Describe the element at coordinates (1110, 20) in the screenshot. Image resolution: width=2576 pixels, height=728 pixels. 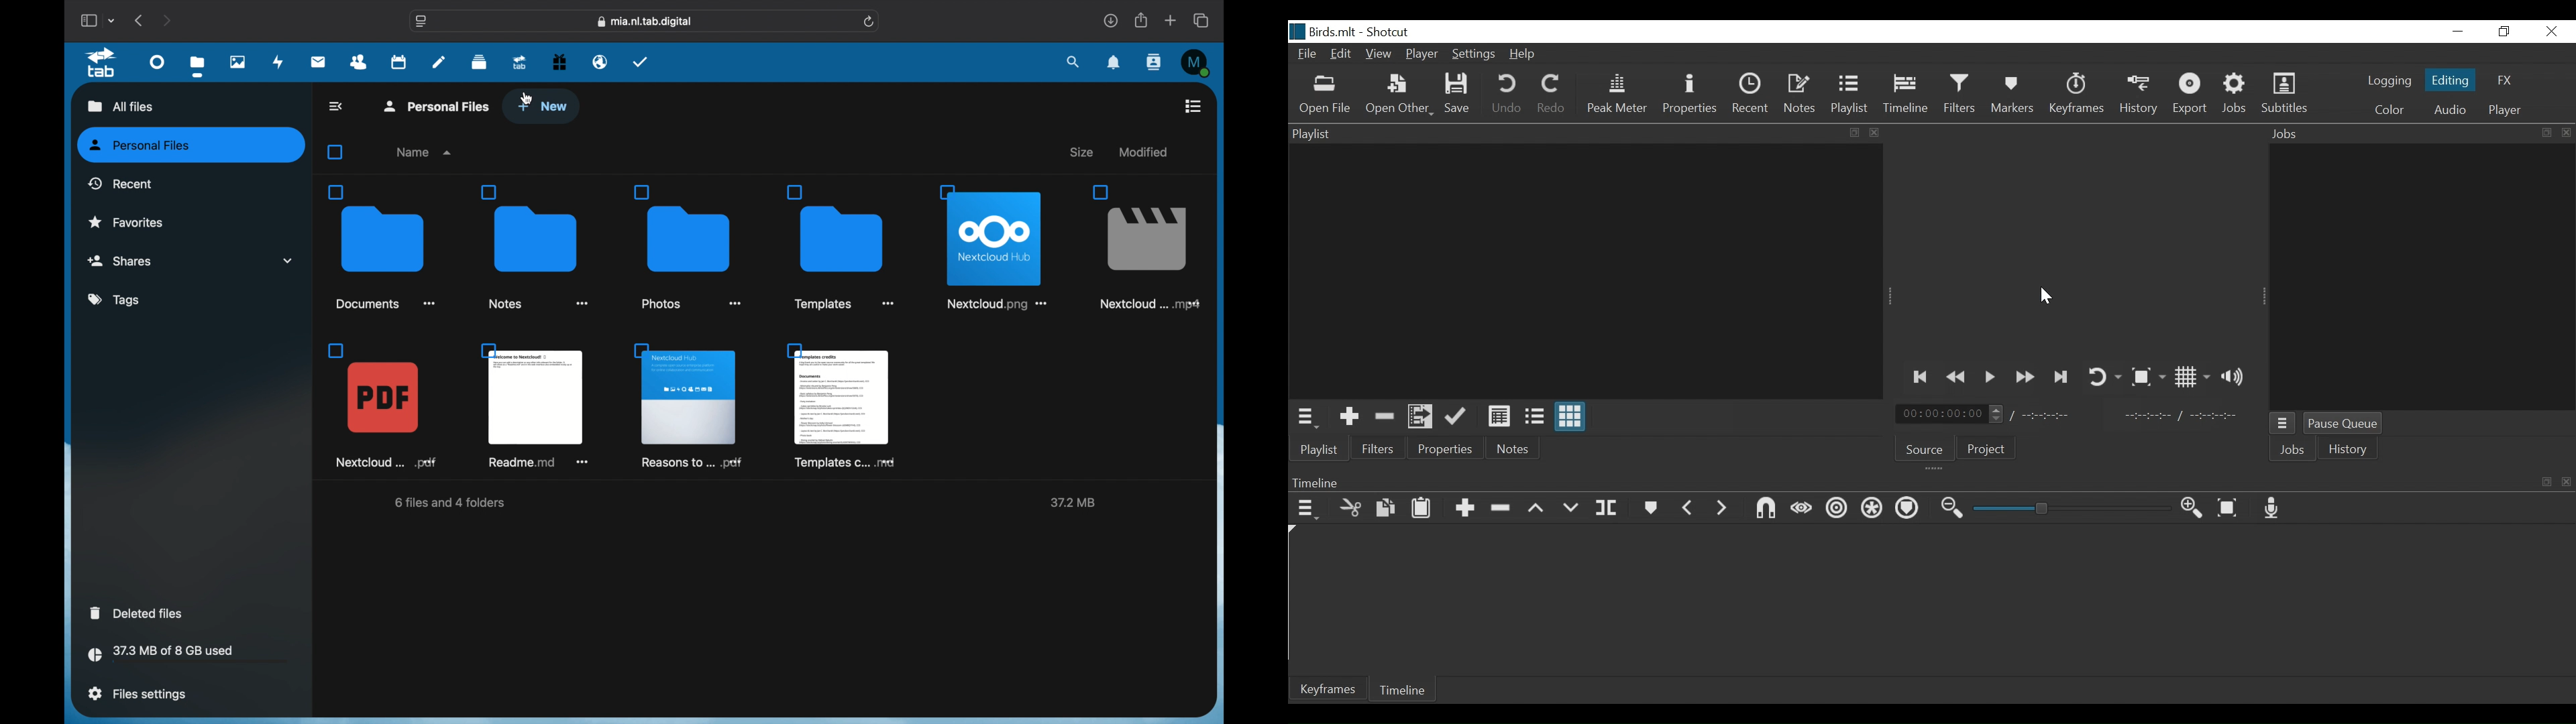
I see `downloads` at that location.